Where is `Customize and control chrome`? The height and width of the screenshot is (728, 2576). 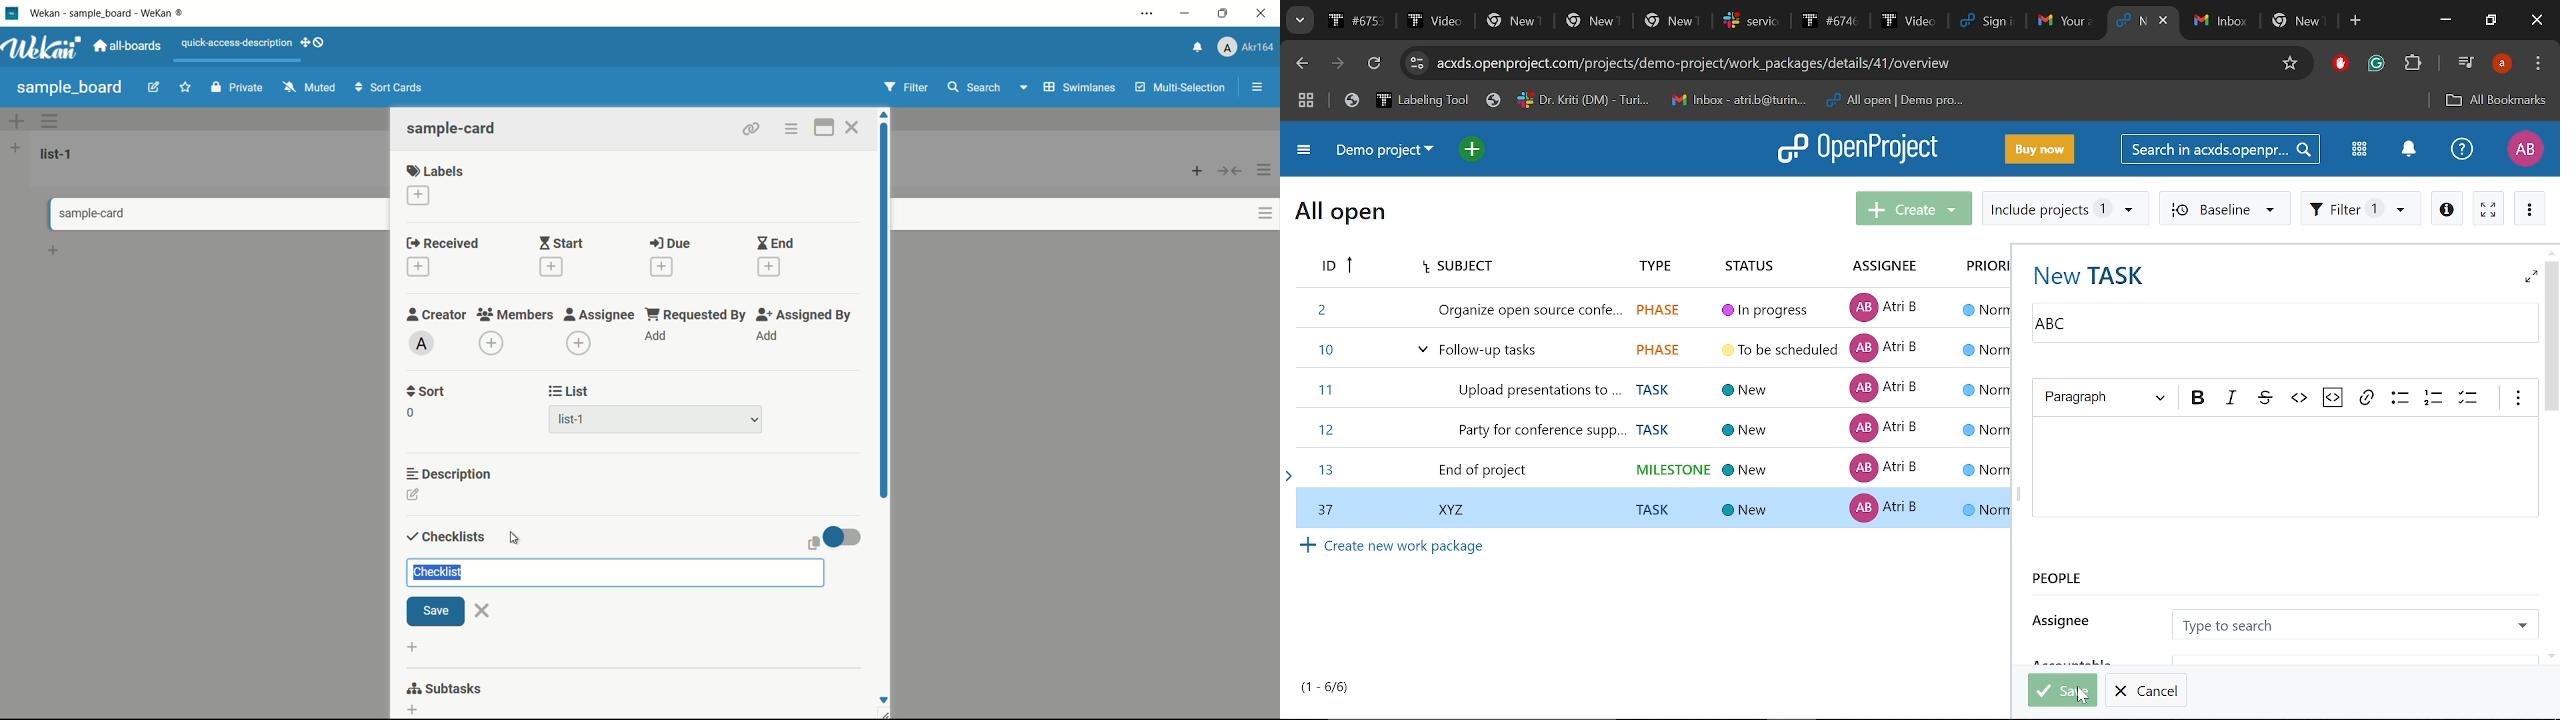 Customize and control chrome is located at coordinates (2538, 64).